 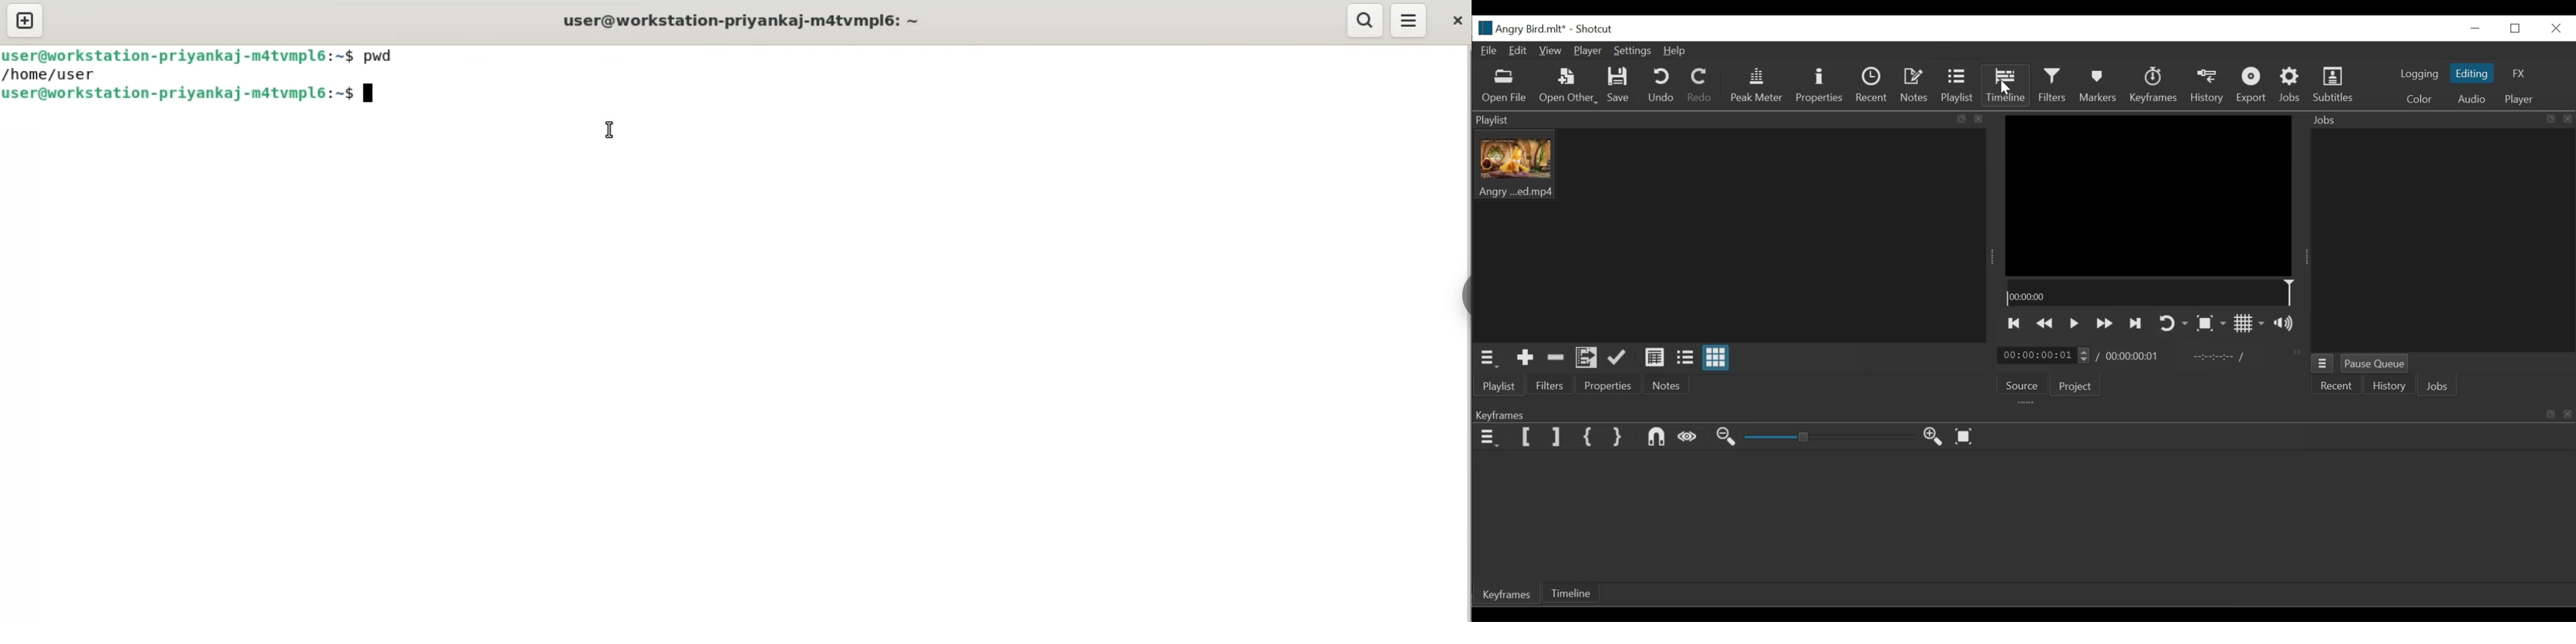 What do you see at coordinates (2150, 194) in the screenshot?
I see `Media Viewer` at bounding box center [2150, 194].